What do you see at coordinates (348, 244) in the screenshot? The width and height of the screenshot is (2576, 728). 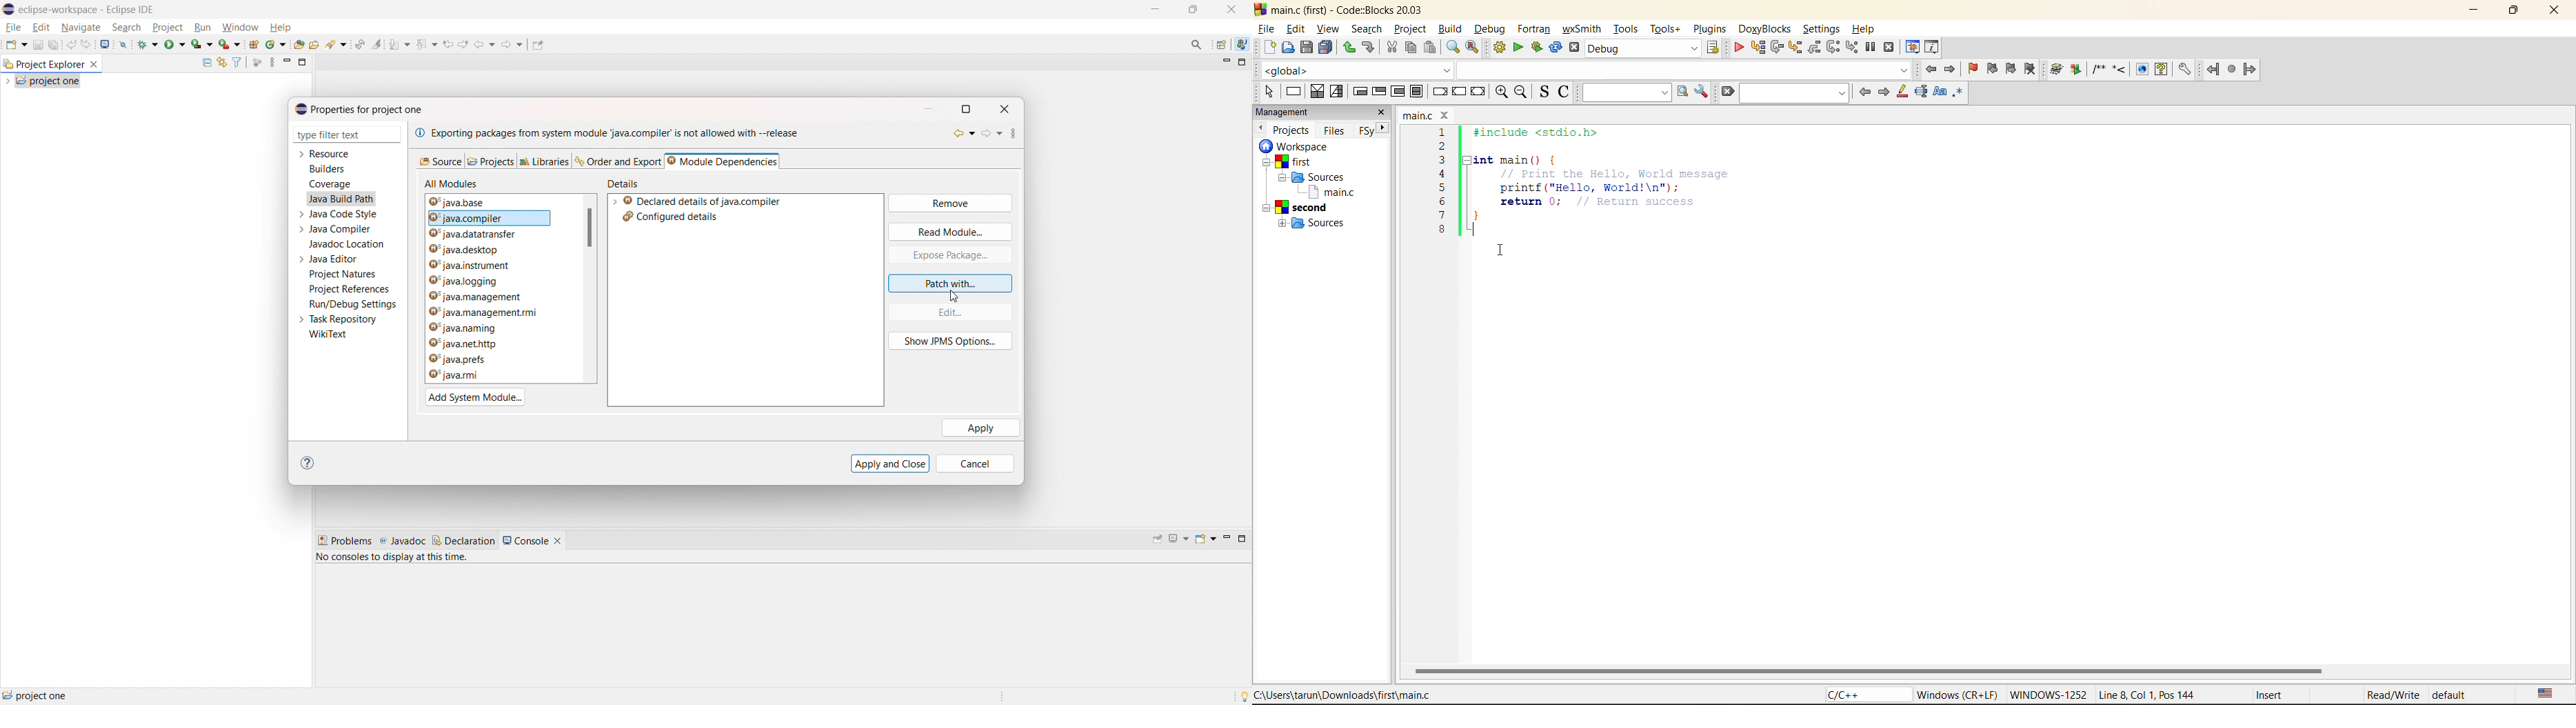 I see `javadoc location` at bounding box center [348, 244].